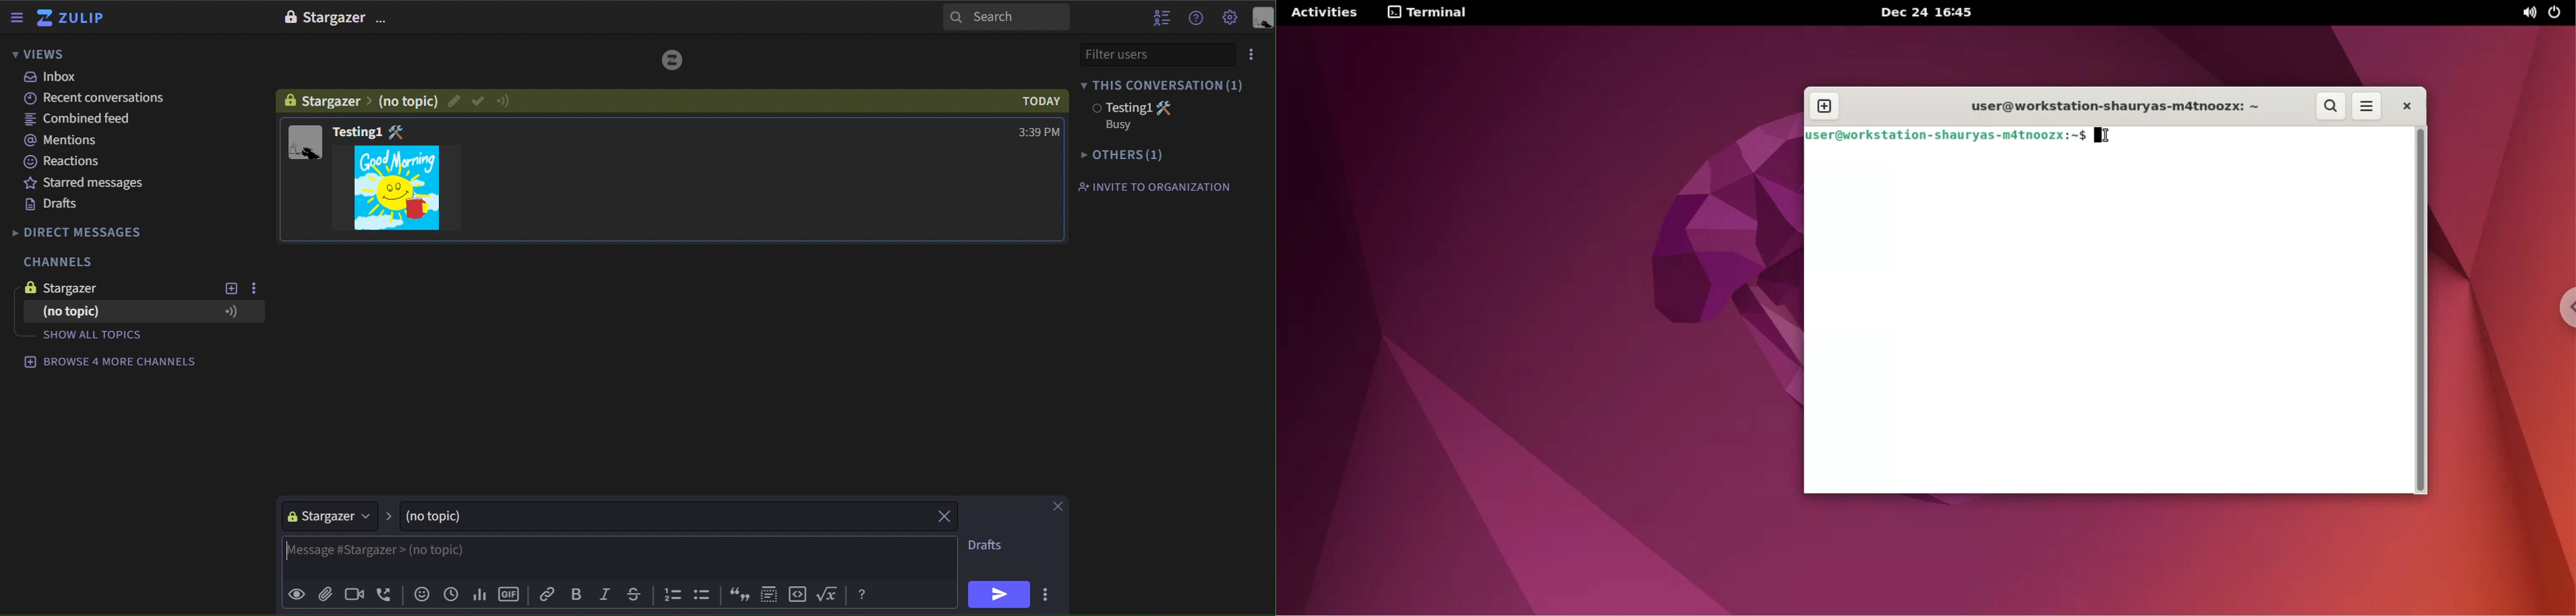  What do you see at coordinates (1427, 14) in the screenshot?
I see `terminal options` at bounding box center [1427, 14].